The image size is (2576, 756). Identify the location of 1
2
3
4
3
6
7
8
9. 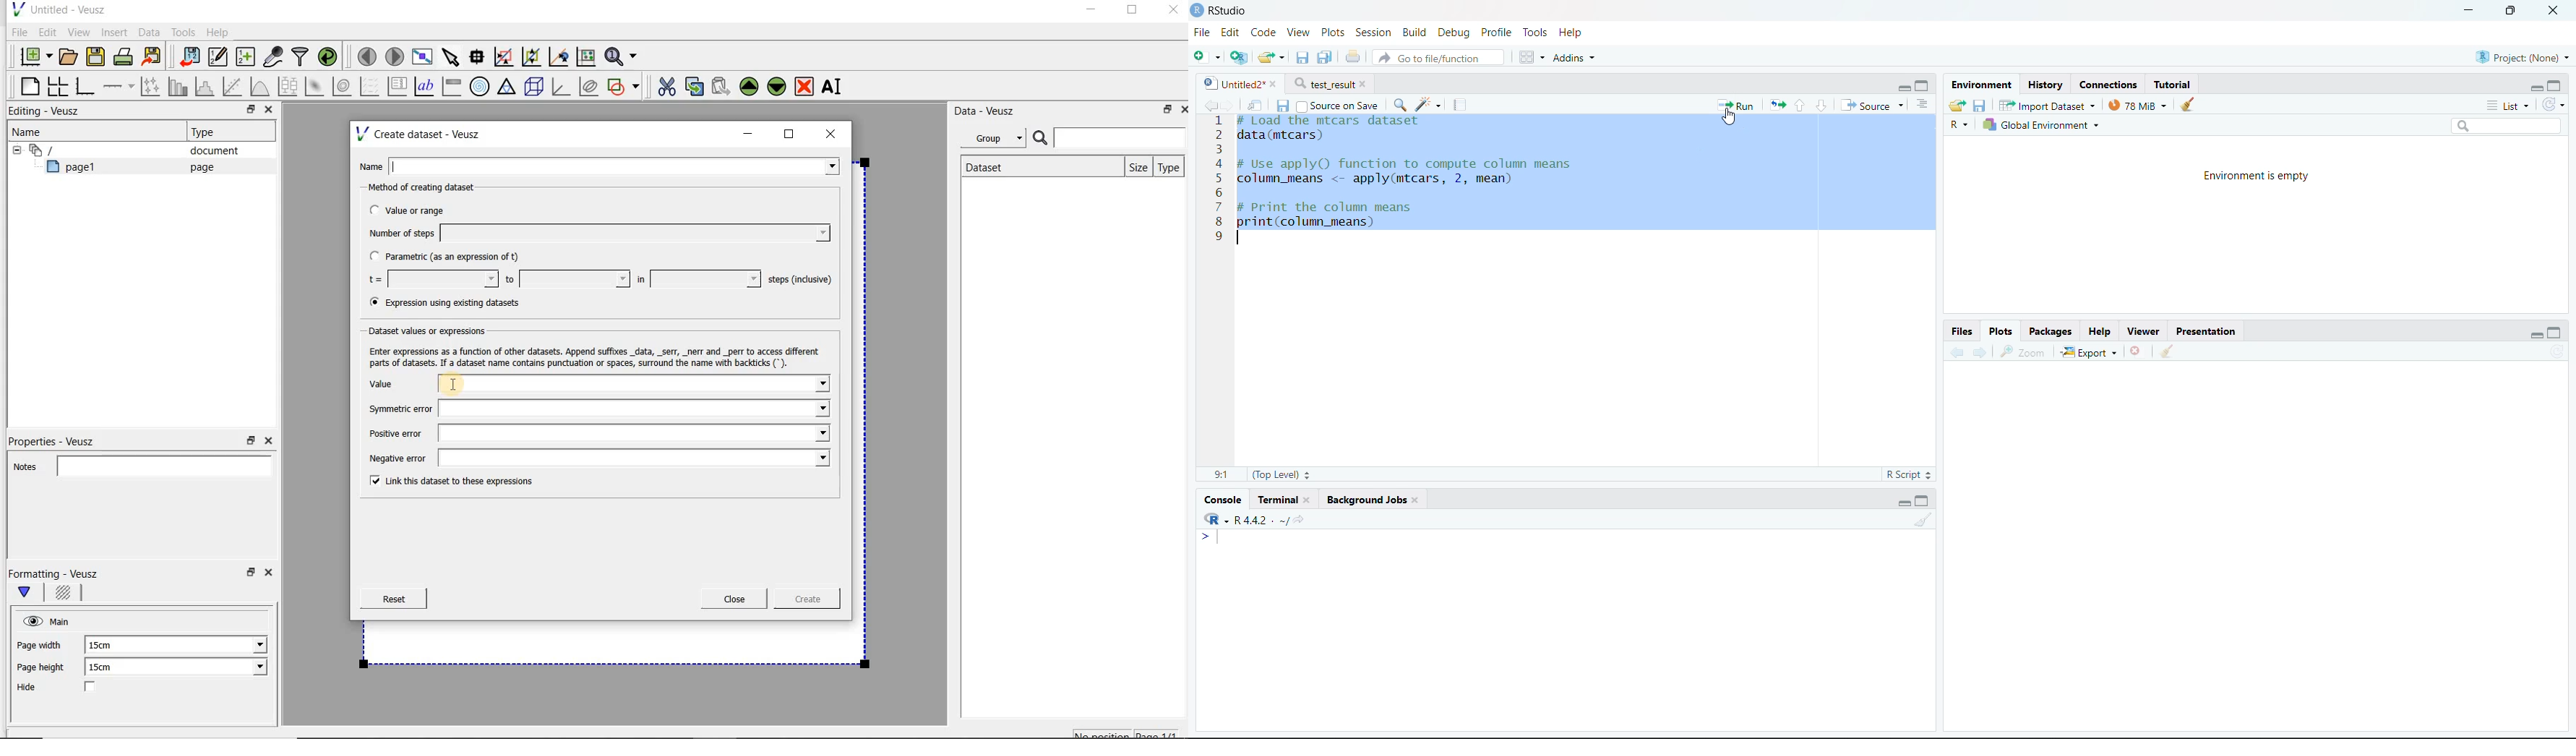
(1218, 185).